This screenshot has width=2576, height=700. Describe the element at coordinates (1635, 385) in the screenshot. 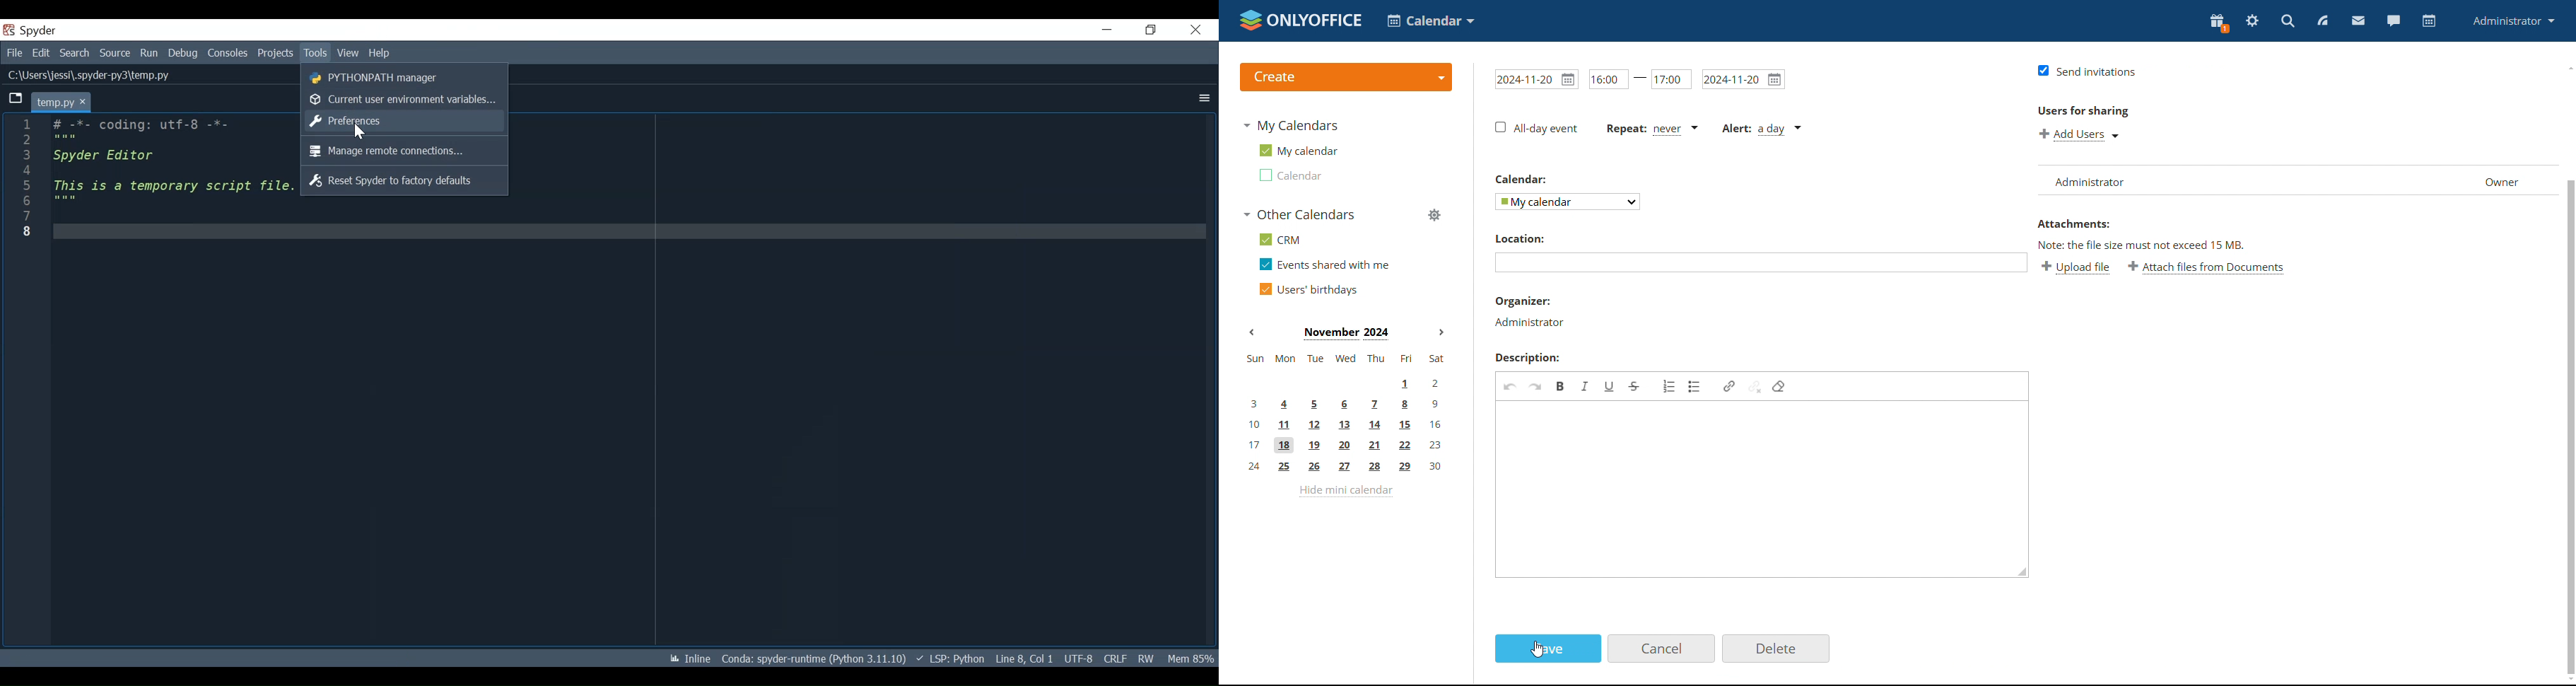

I see `Strike through` at that location.